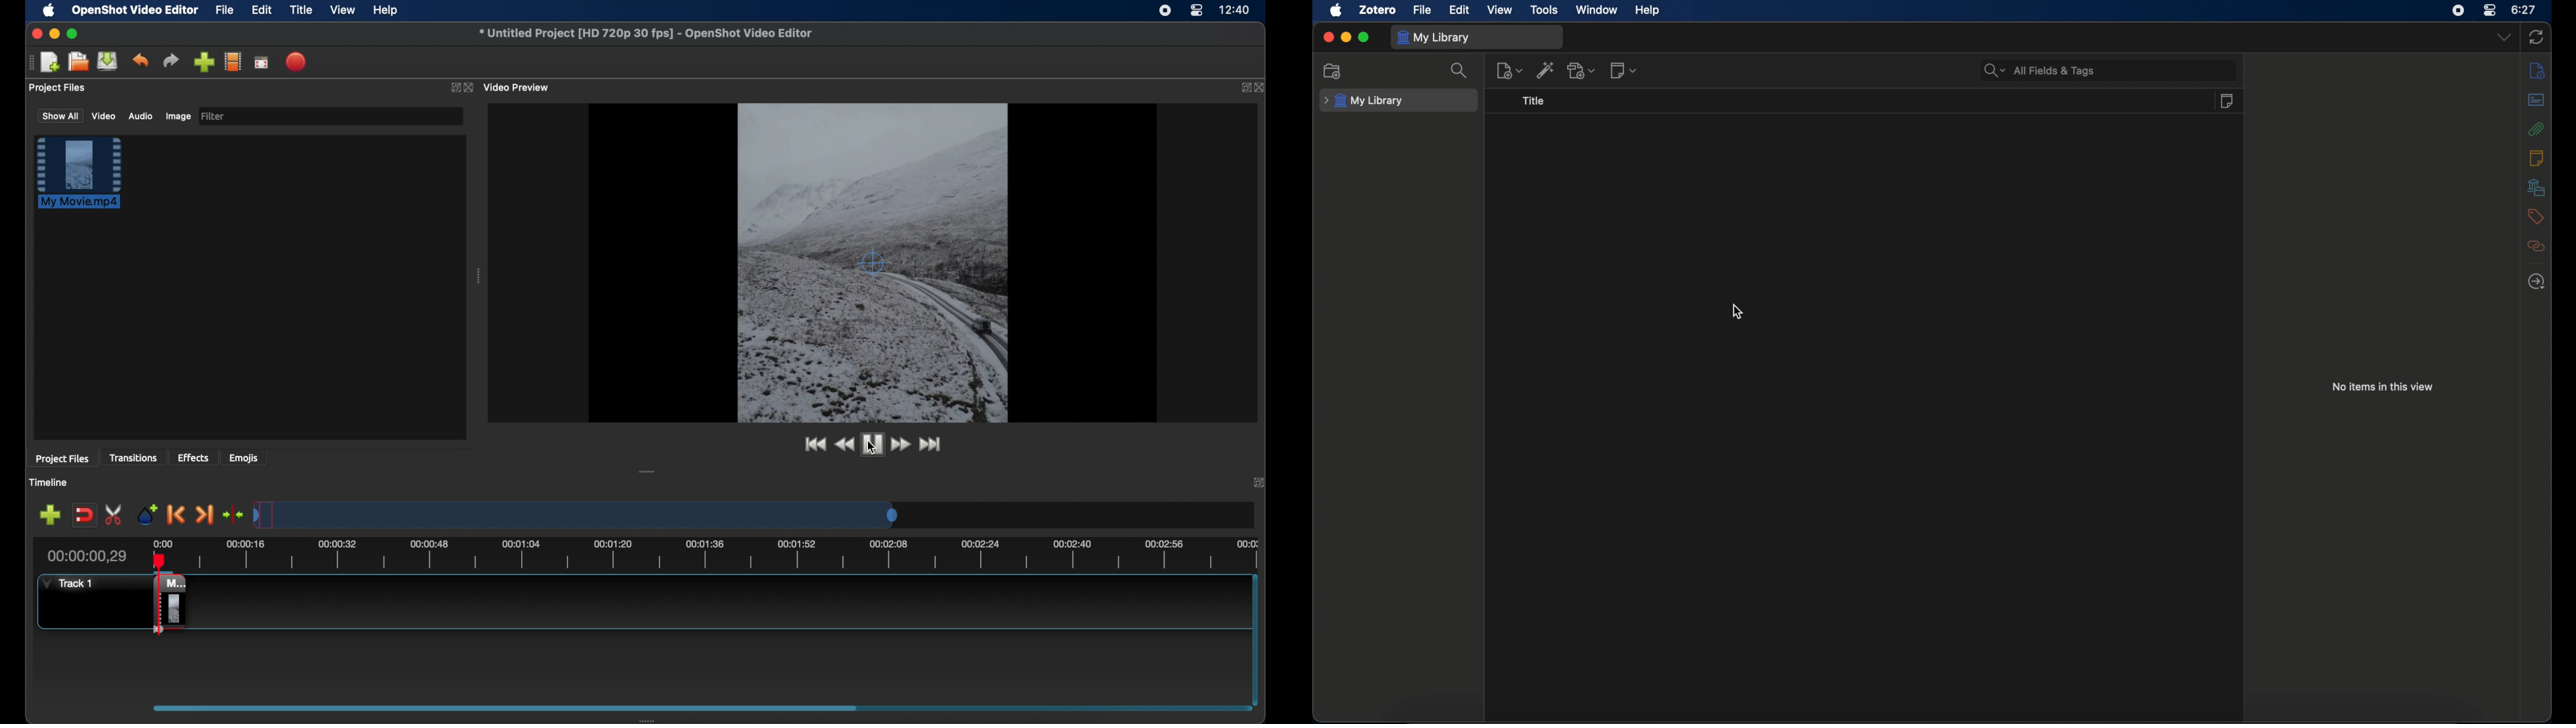 This screenshot has height=728, width=2576. I want to click on minimize, so click(1347, 38).